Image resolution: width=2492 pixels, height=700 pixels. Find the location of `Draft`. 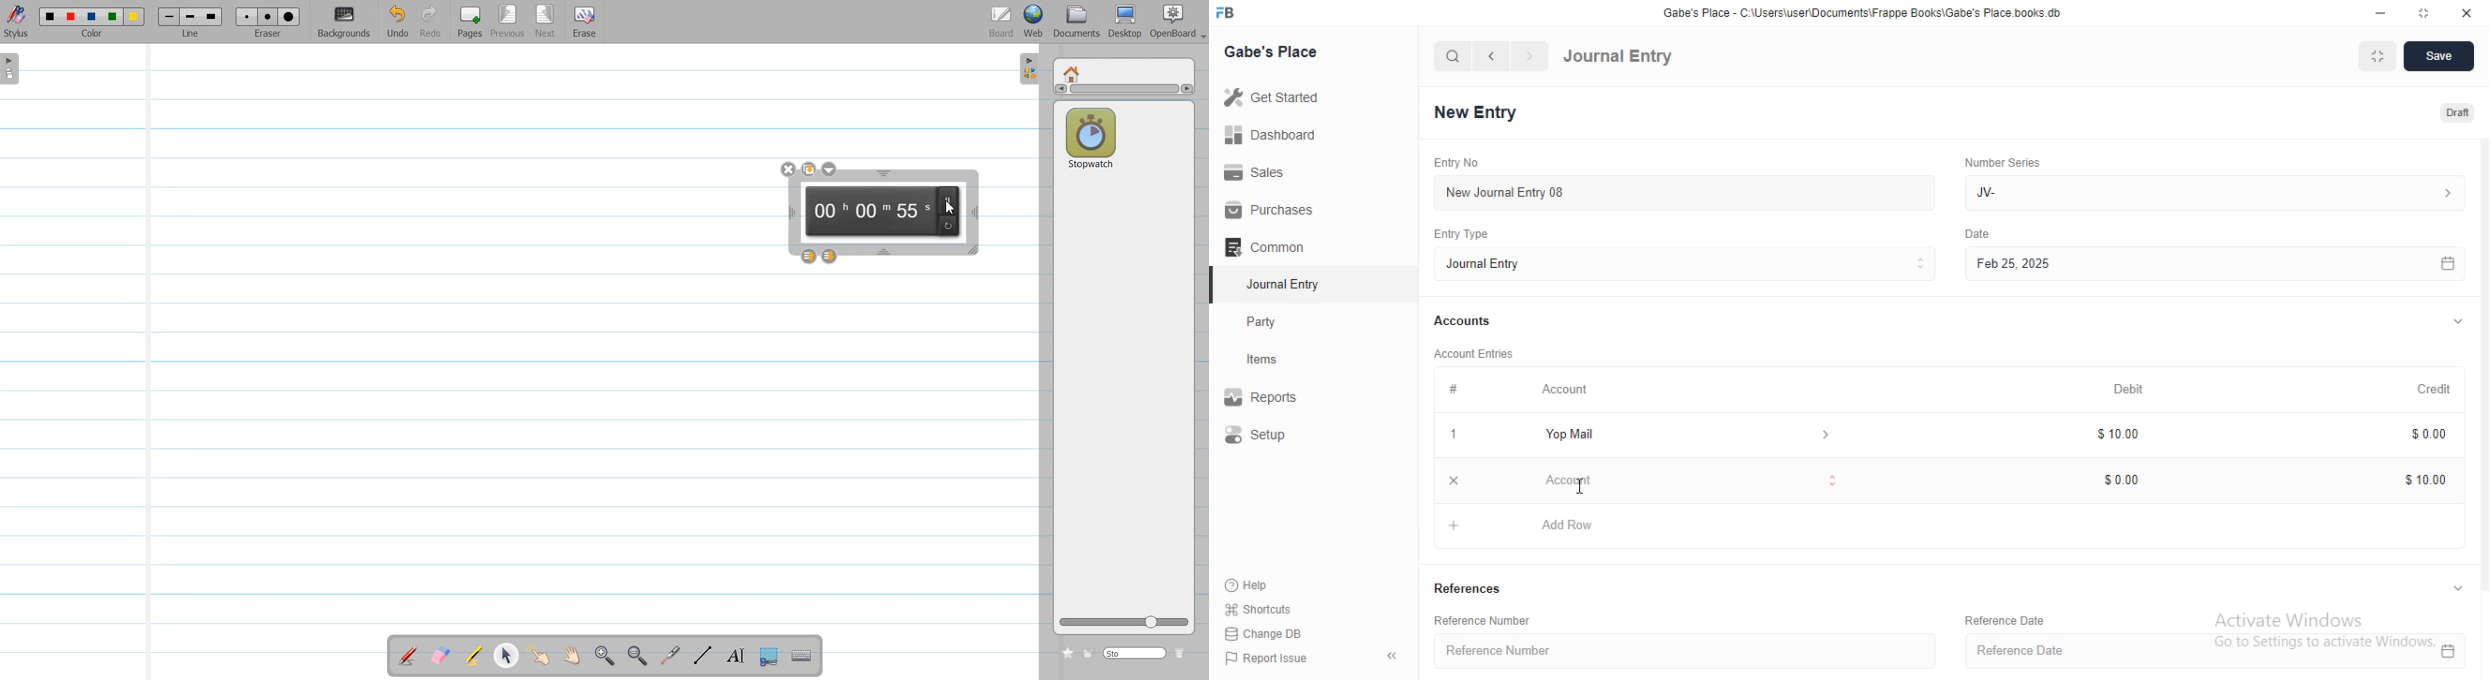

Draft is located at coordinates (2447, 111).